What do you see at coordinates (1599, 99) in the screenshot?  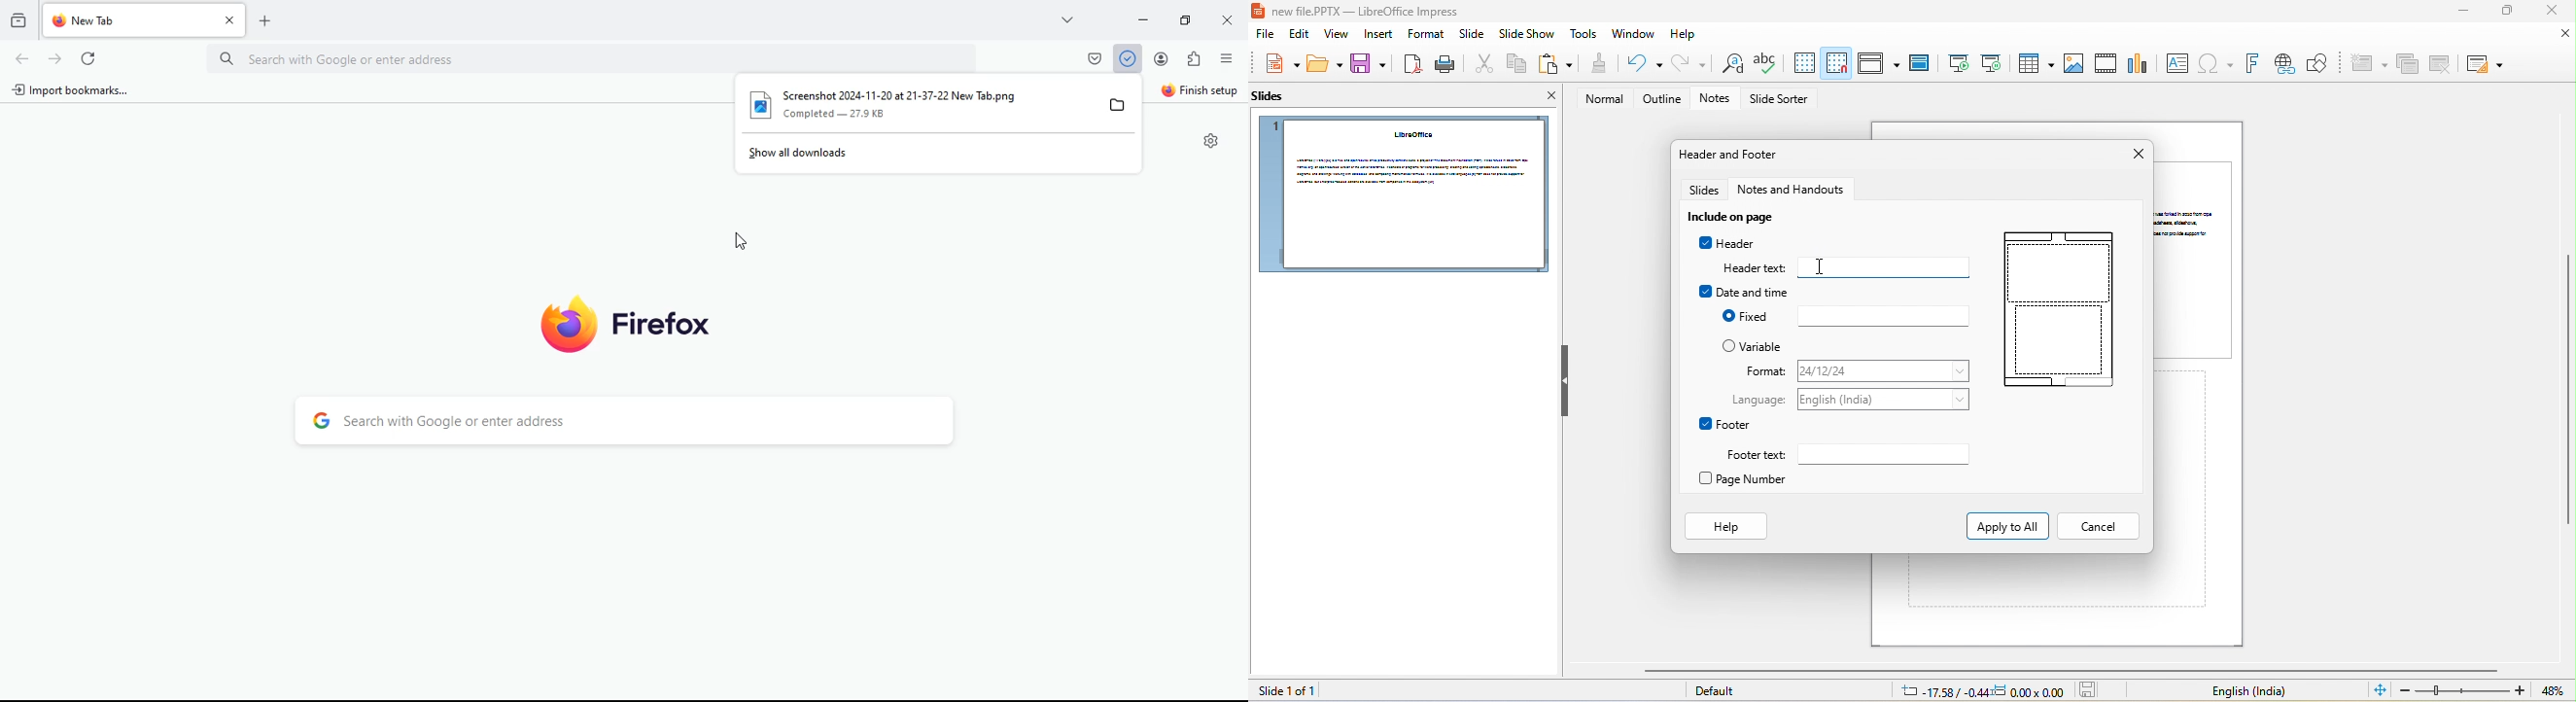 I see `normal` at bounding box center [1599, 99].